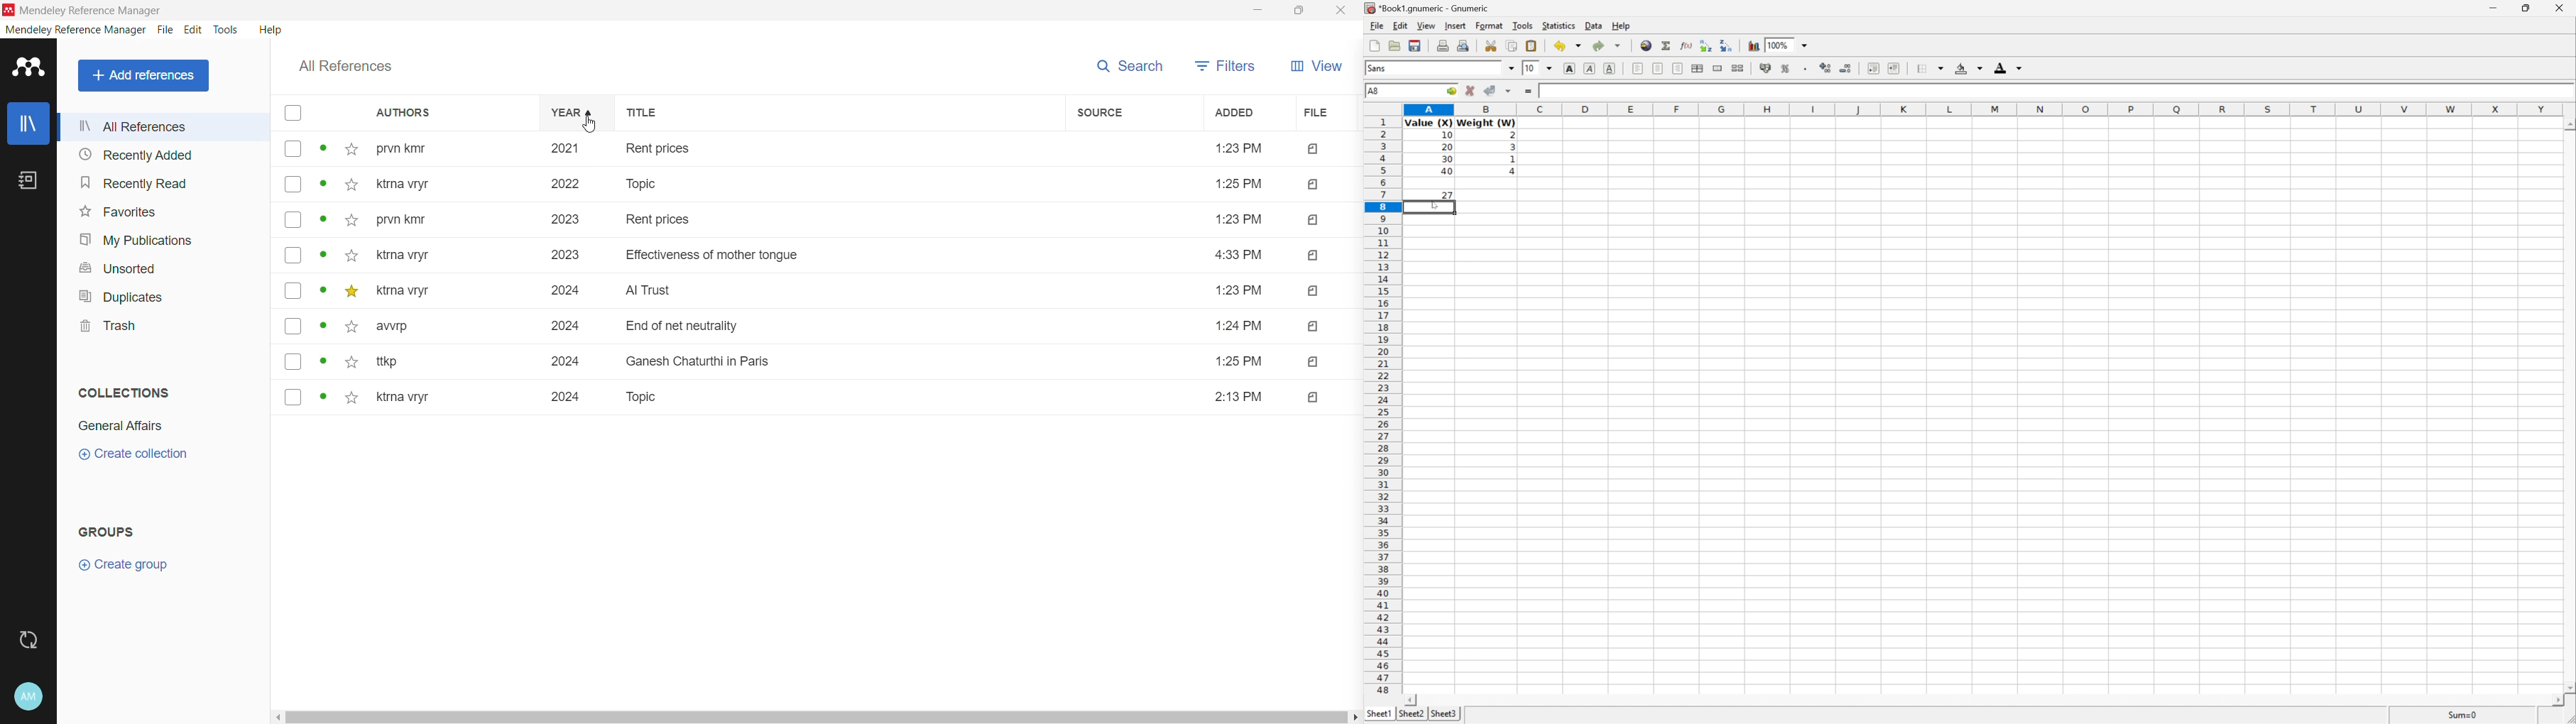 This screenshot has height=728, width=2576. I want to click on topic, so click(652, 185).